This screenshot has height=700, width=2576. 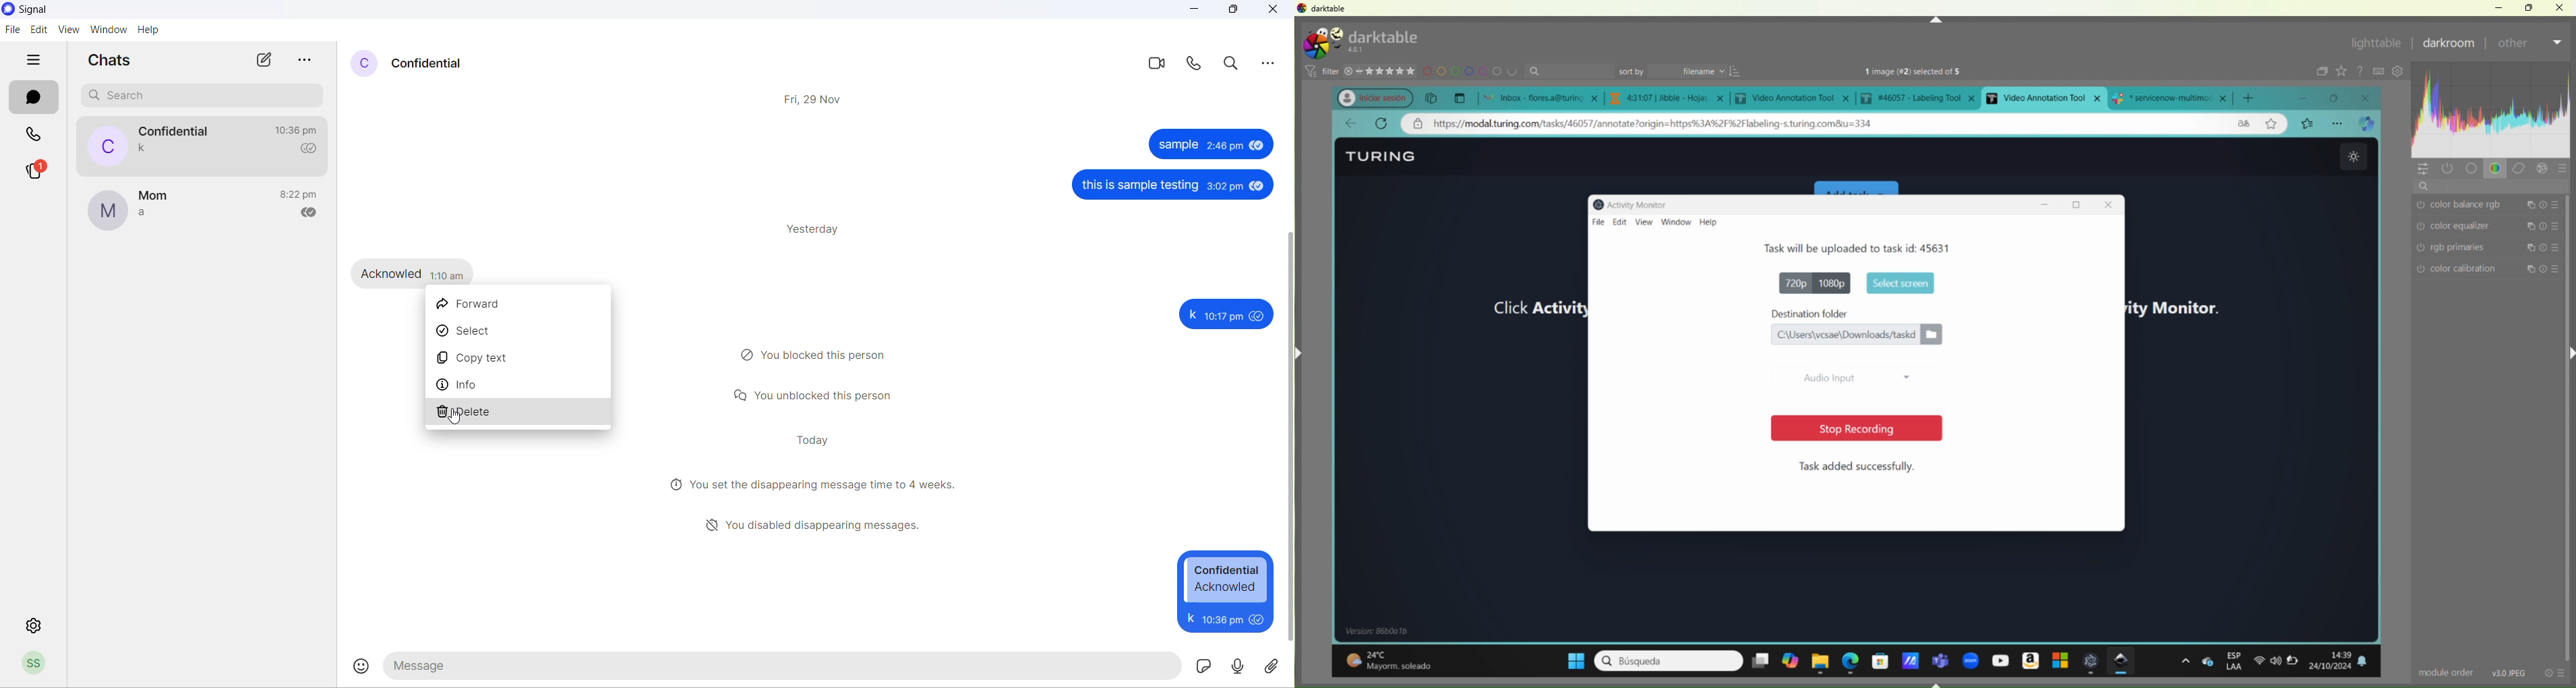 What do you see at coordinates (819, 354) in the screenshot?
I see `blocked contact notification` at bounding box center [819, 354].